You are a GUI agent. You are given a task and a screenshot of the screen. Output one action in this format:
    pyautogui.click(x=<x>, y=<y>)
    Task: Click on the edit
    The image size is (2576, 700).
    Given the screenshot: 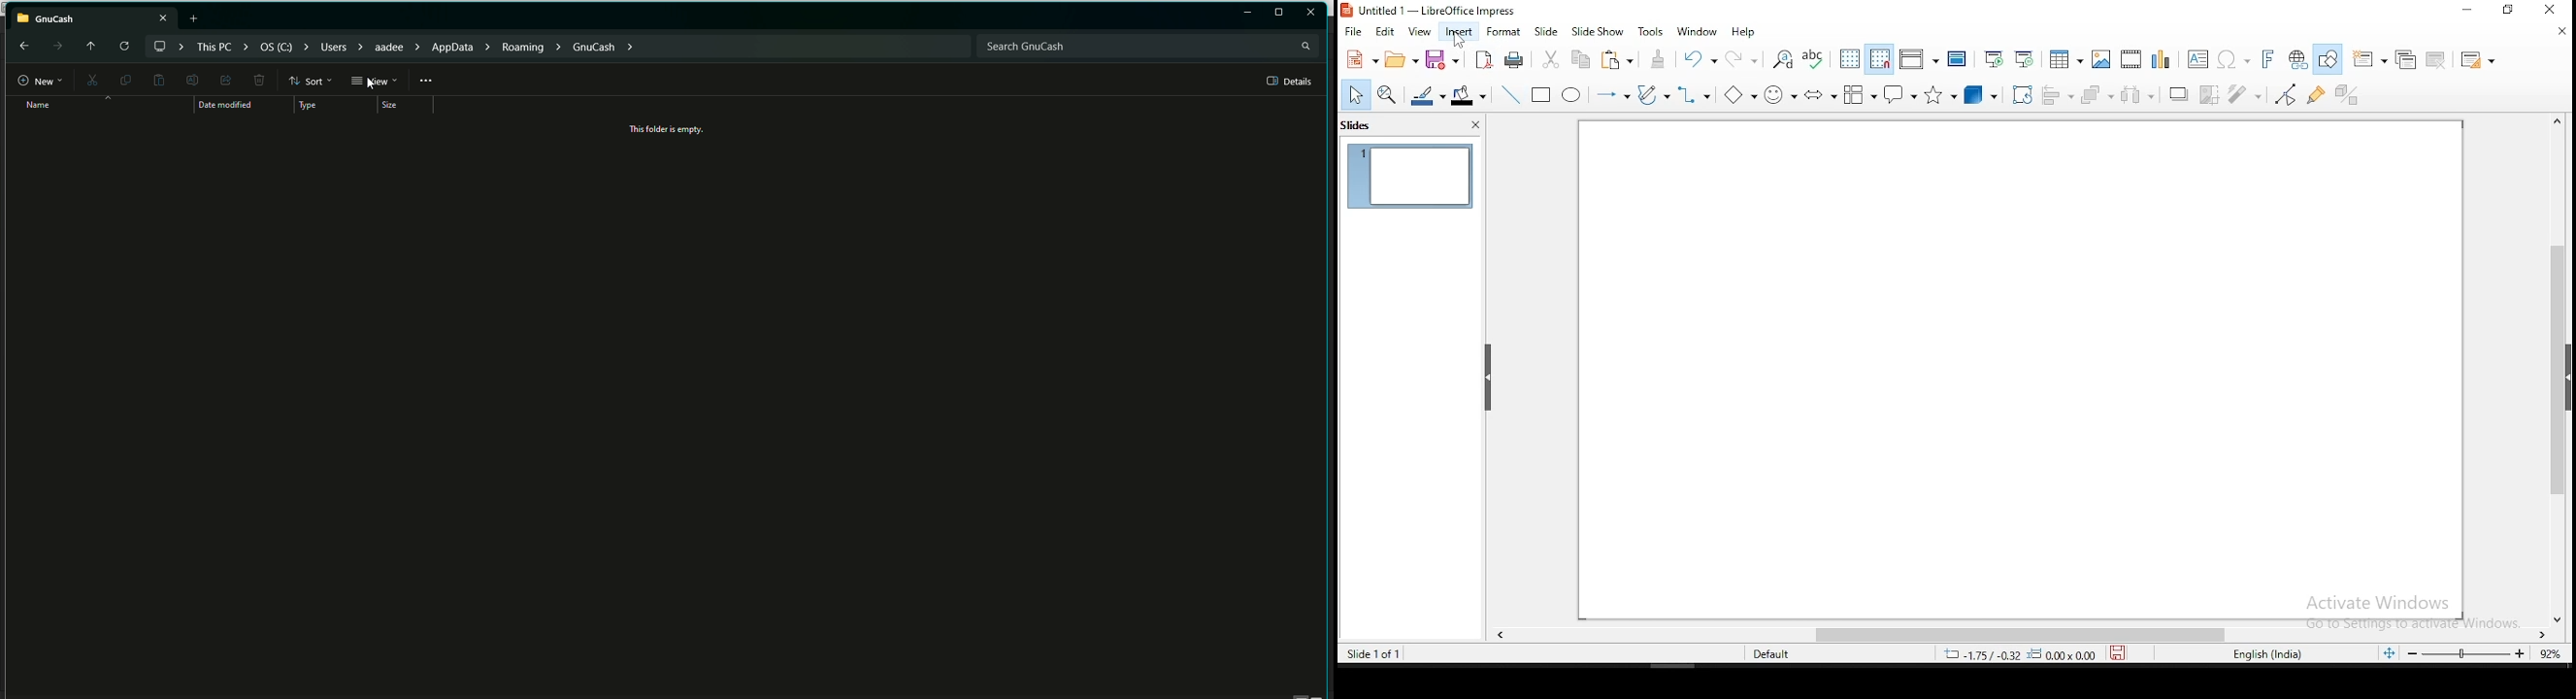 What is the action you would take?
    pyautogui.click(x=1387, y=33)
    